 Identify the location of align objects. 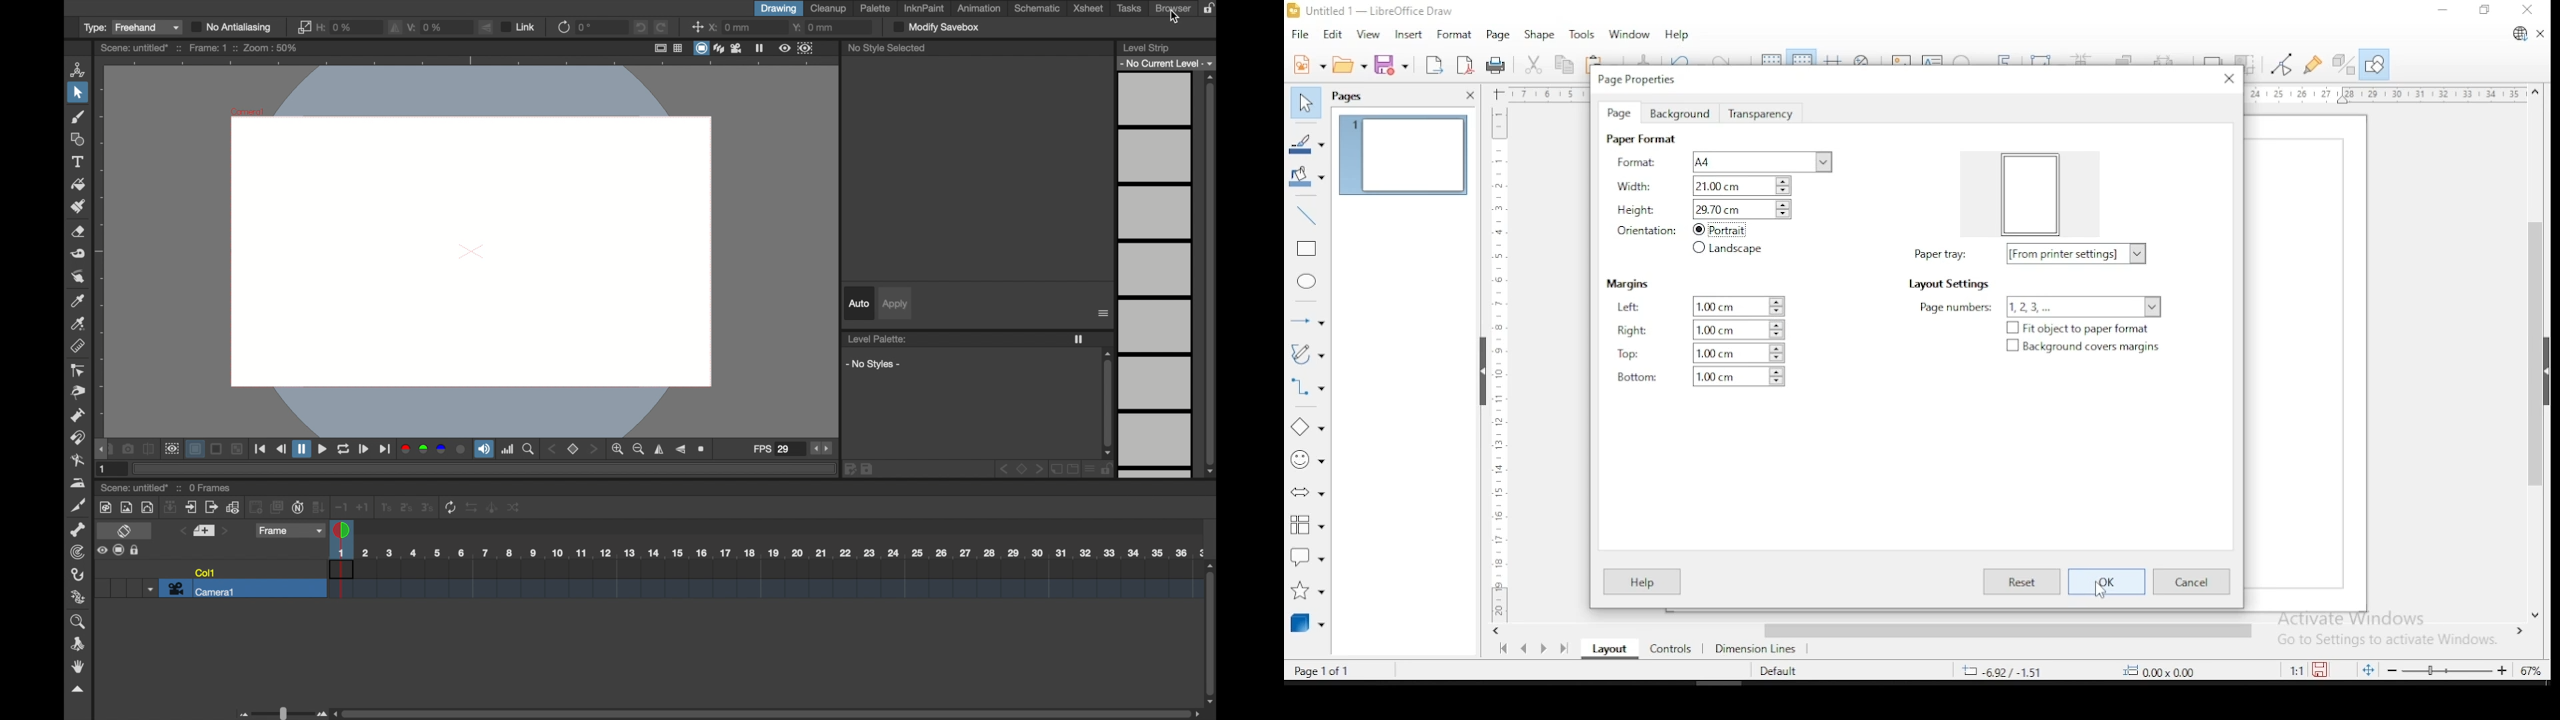
(2086, 59).